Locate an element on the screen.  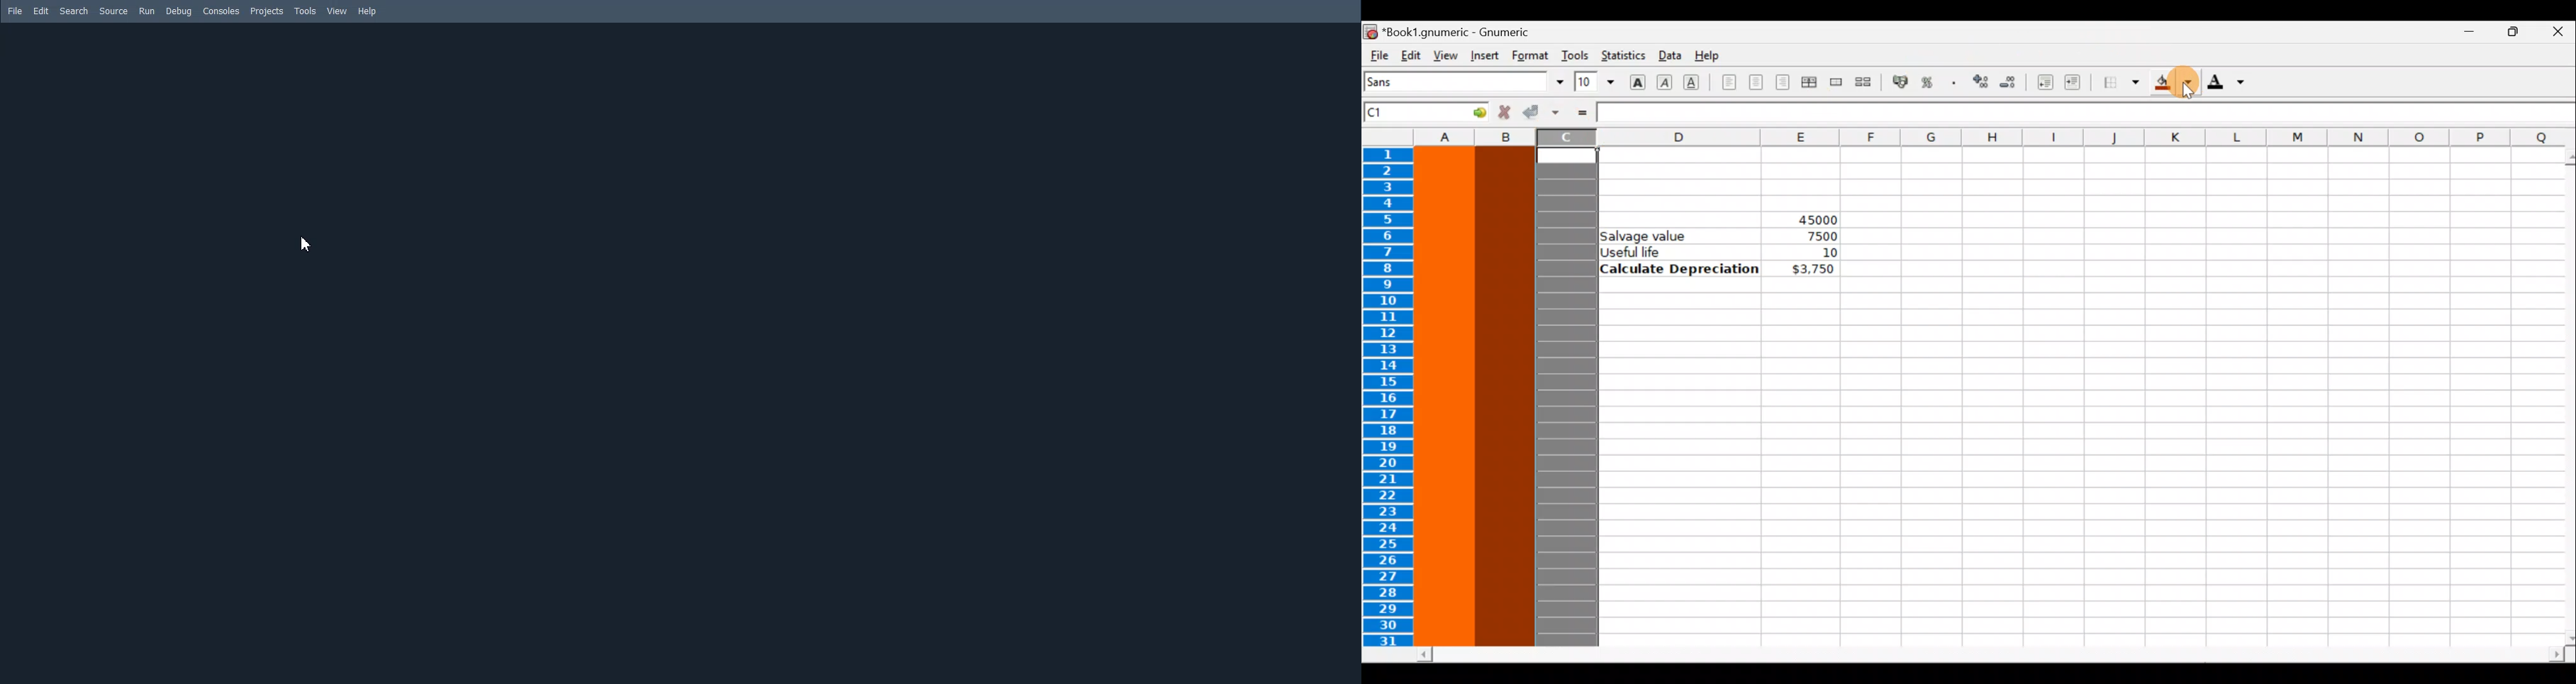
Edit is located at coordinates (41, 11).